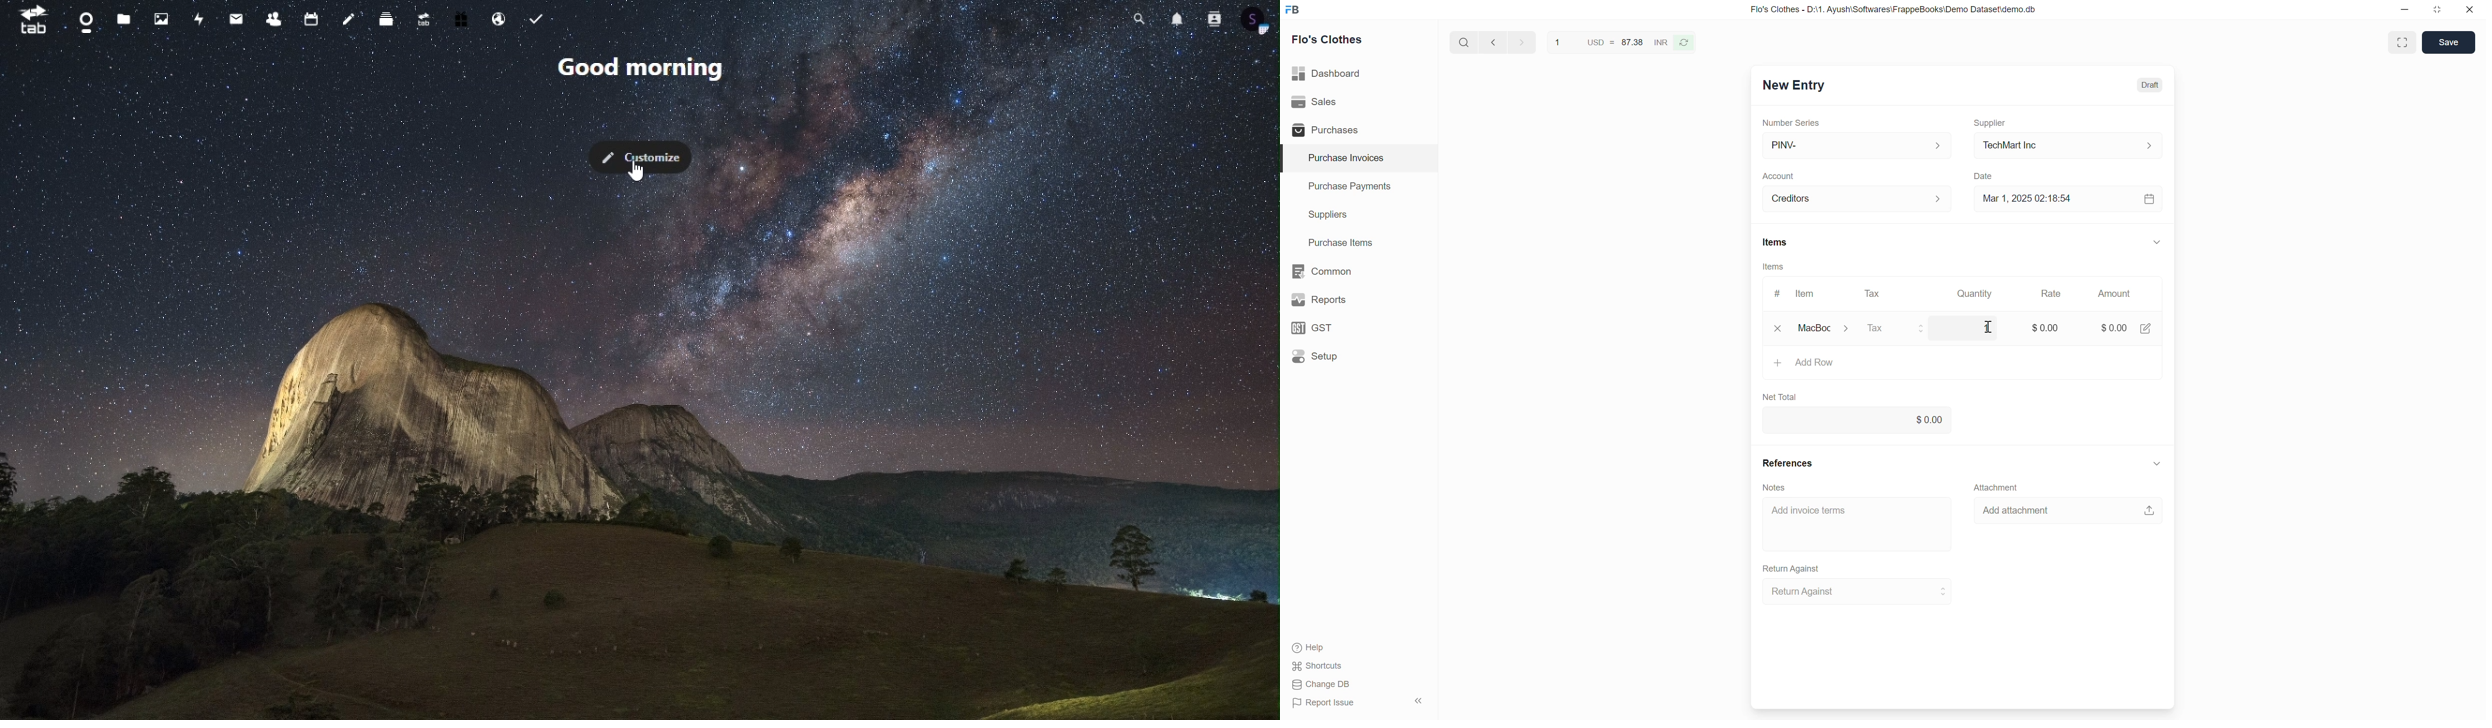 This screenshot has width=2492, height=728. I want to click on Net Total, so click(1780, 397).